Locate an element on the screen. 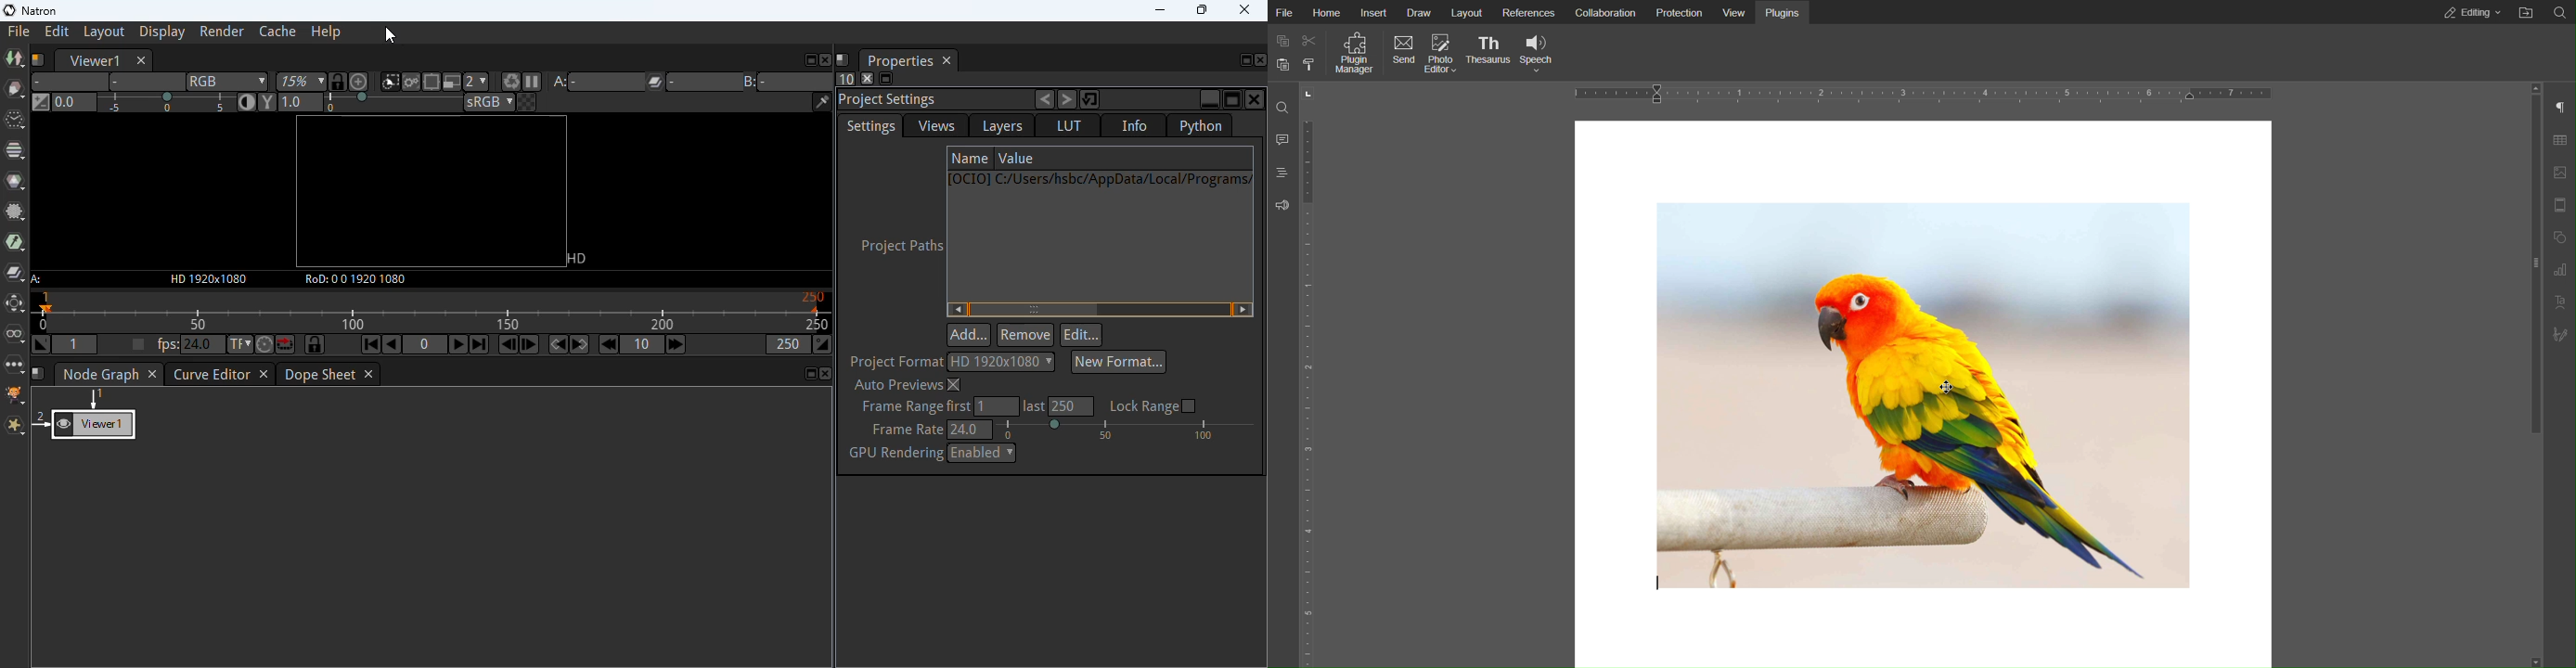 The width and height of the screenshot is (2576, 672). Horizontal Ruler is located at coordinates (1916, 94).